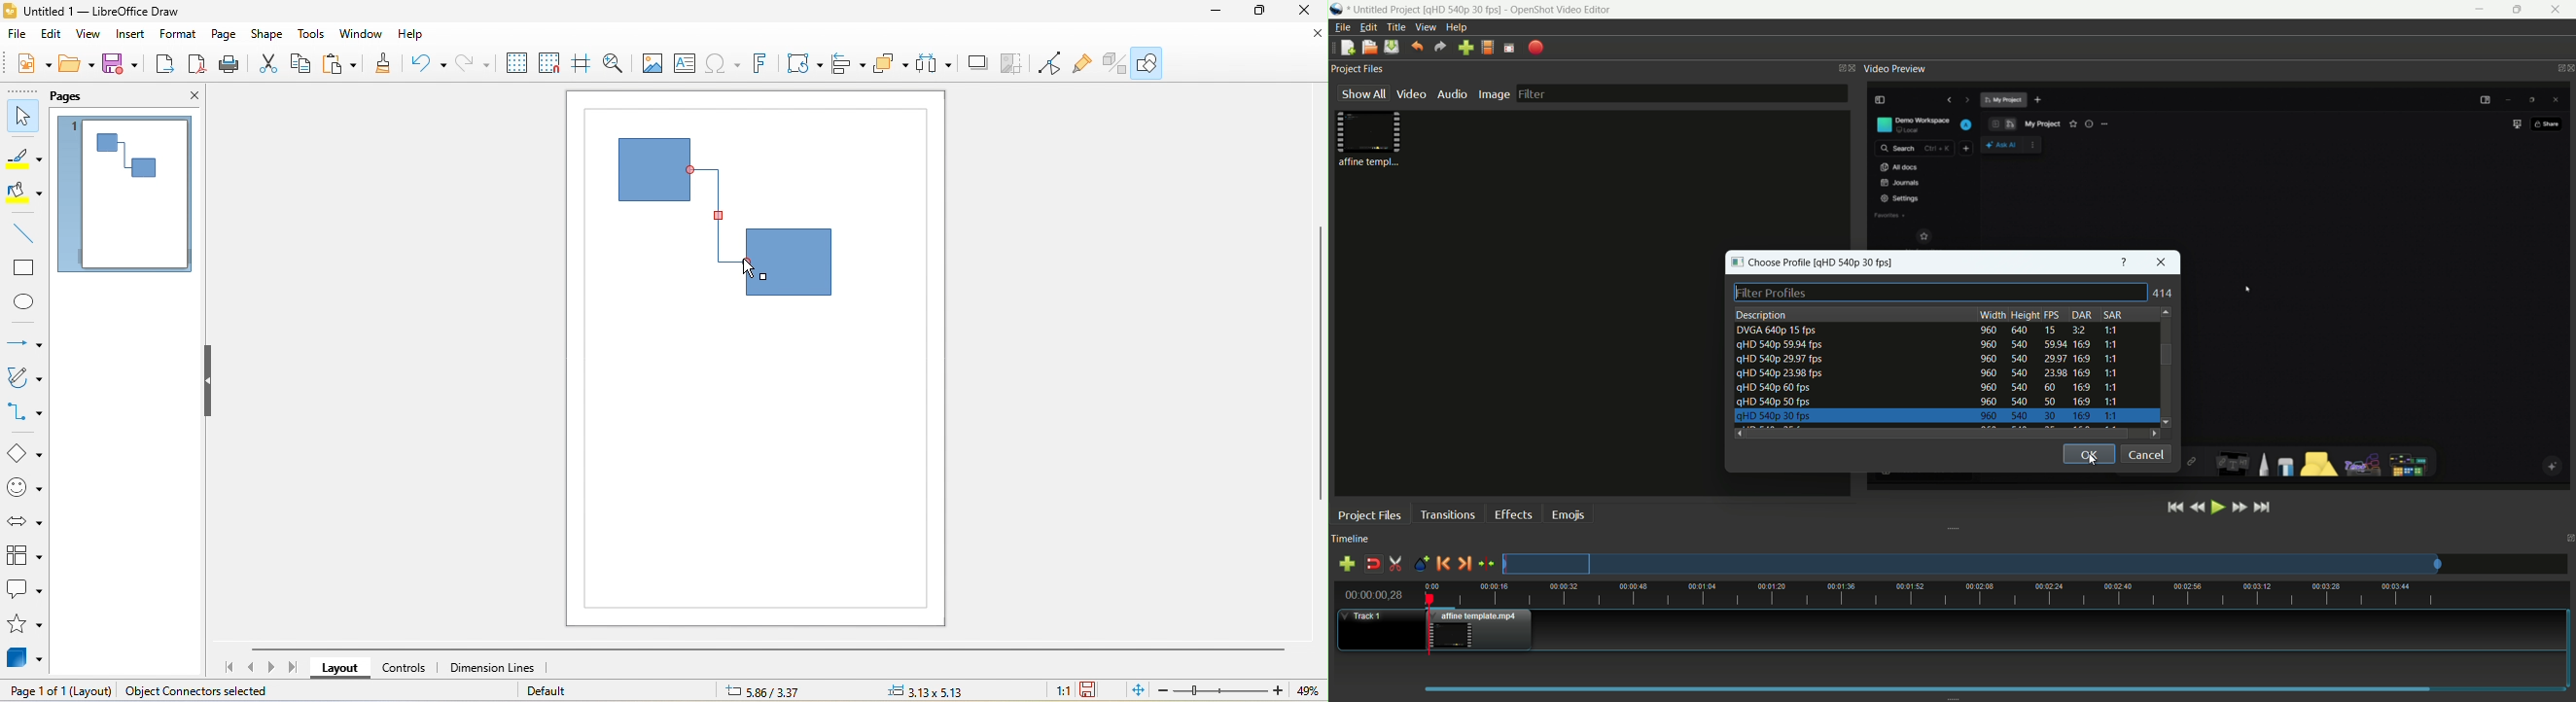 The width and height of the screenshot is (2576, 728). I want to click on transformation, so click(803, 64).